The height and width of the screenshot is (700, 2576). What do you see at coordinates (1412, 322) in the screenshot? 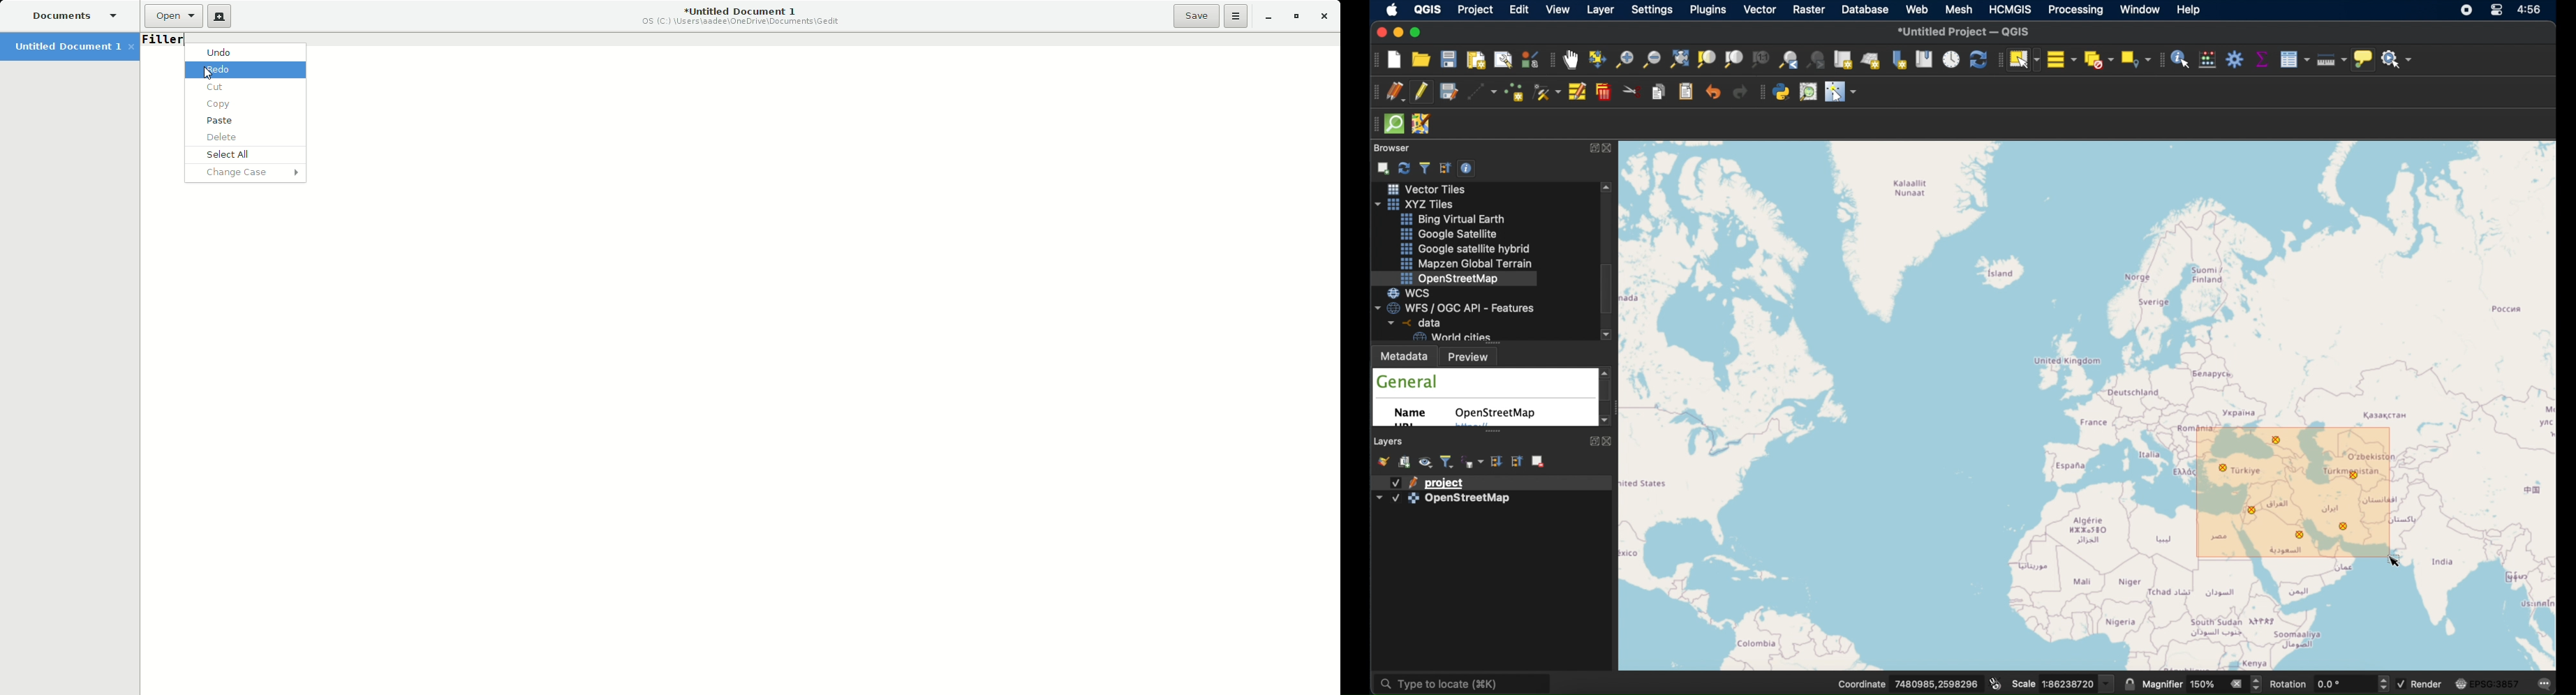
I see `data` at bounding box center [1412, 322].